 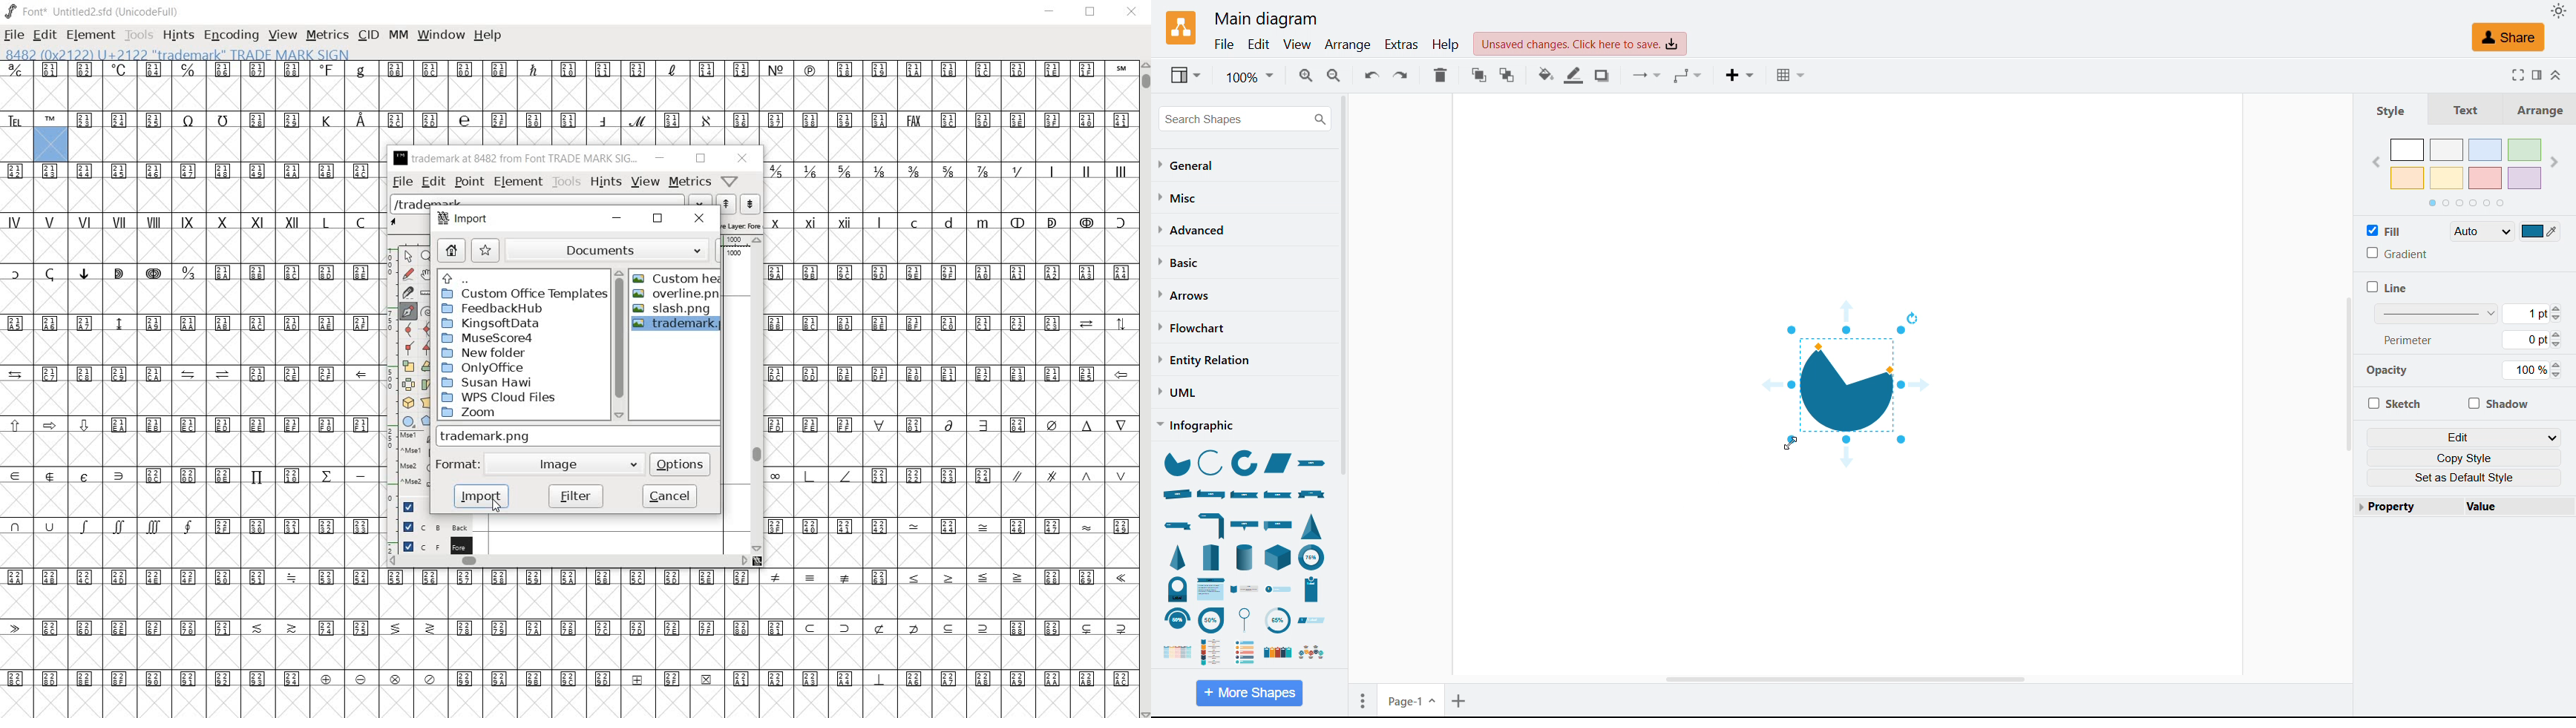 I want to click on skew the selection, so click(x=429, y=384).